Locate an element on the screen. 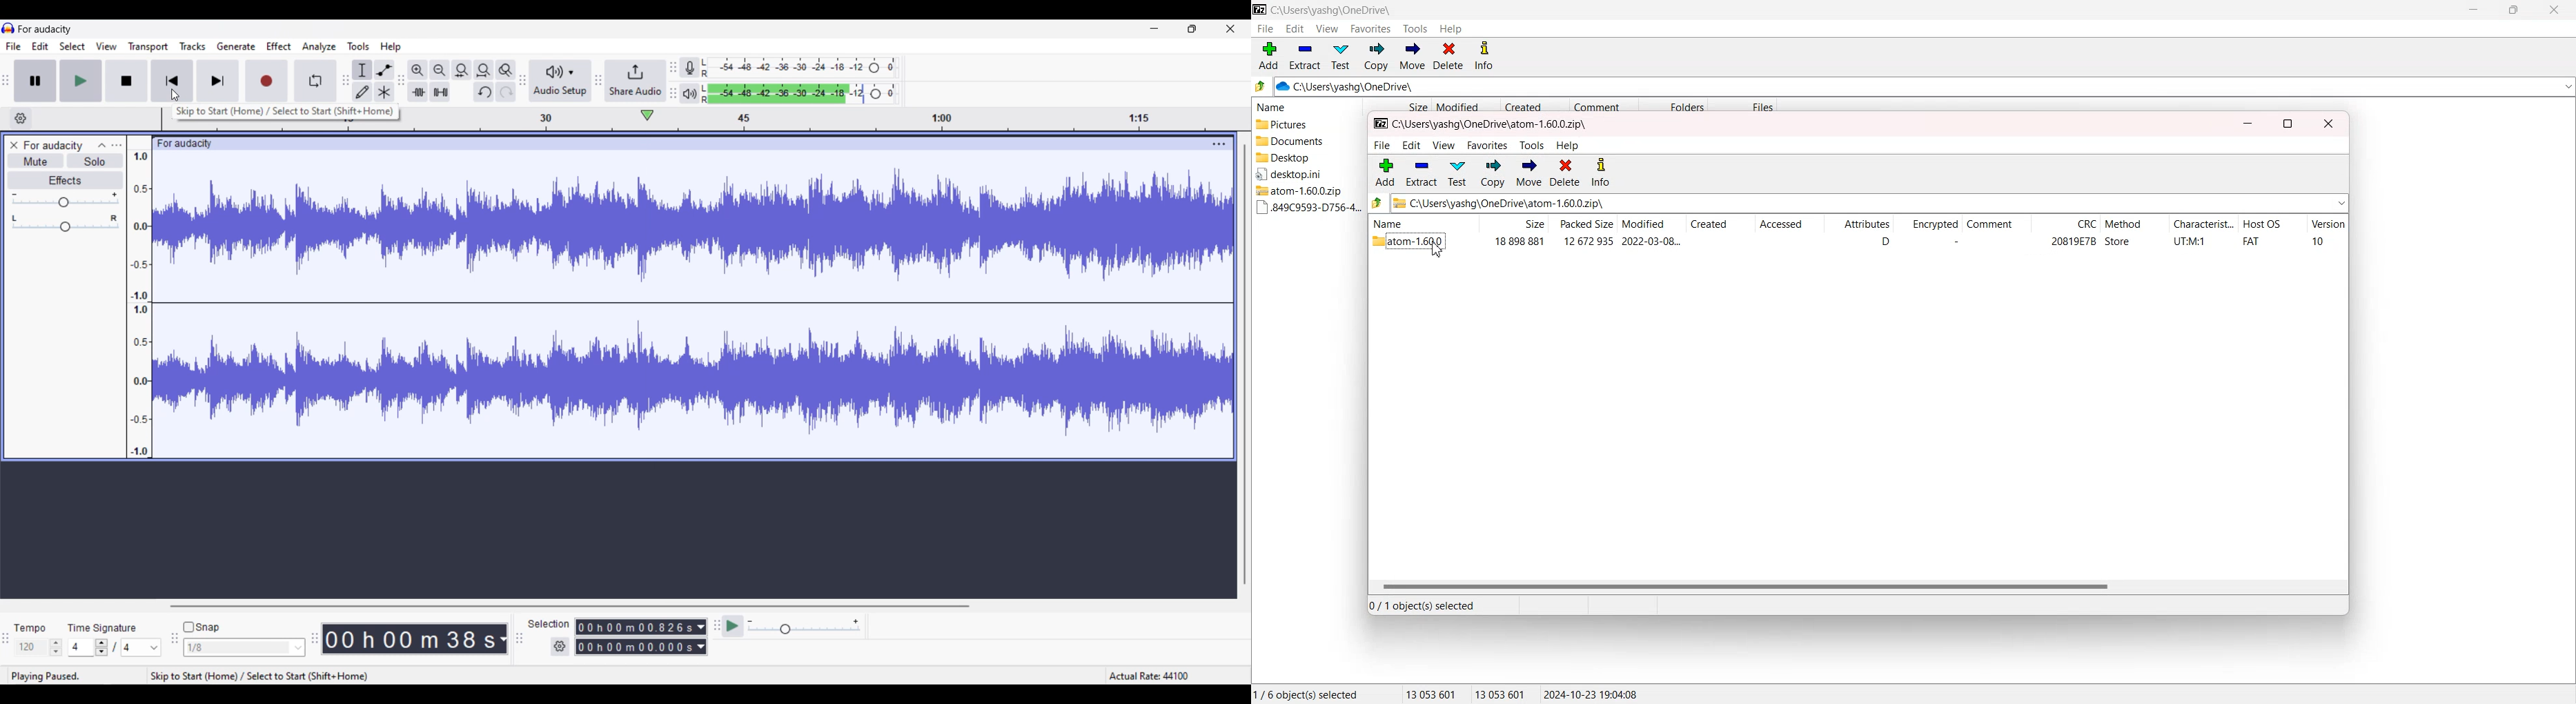 The width and height of the screenshot is (2576, 728). Help is located at coordinates (1451, 29).